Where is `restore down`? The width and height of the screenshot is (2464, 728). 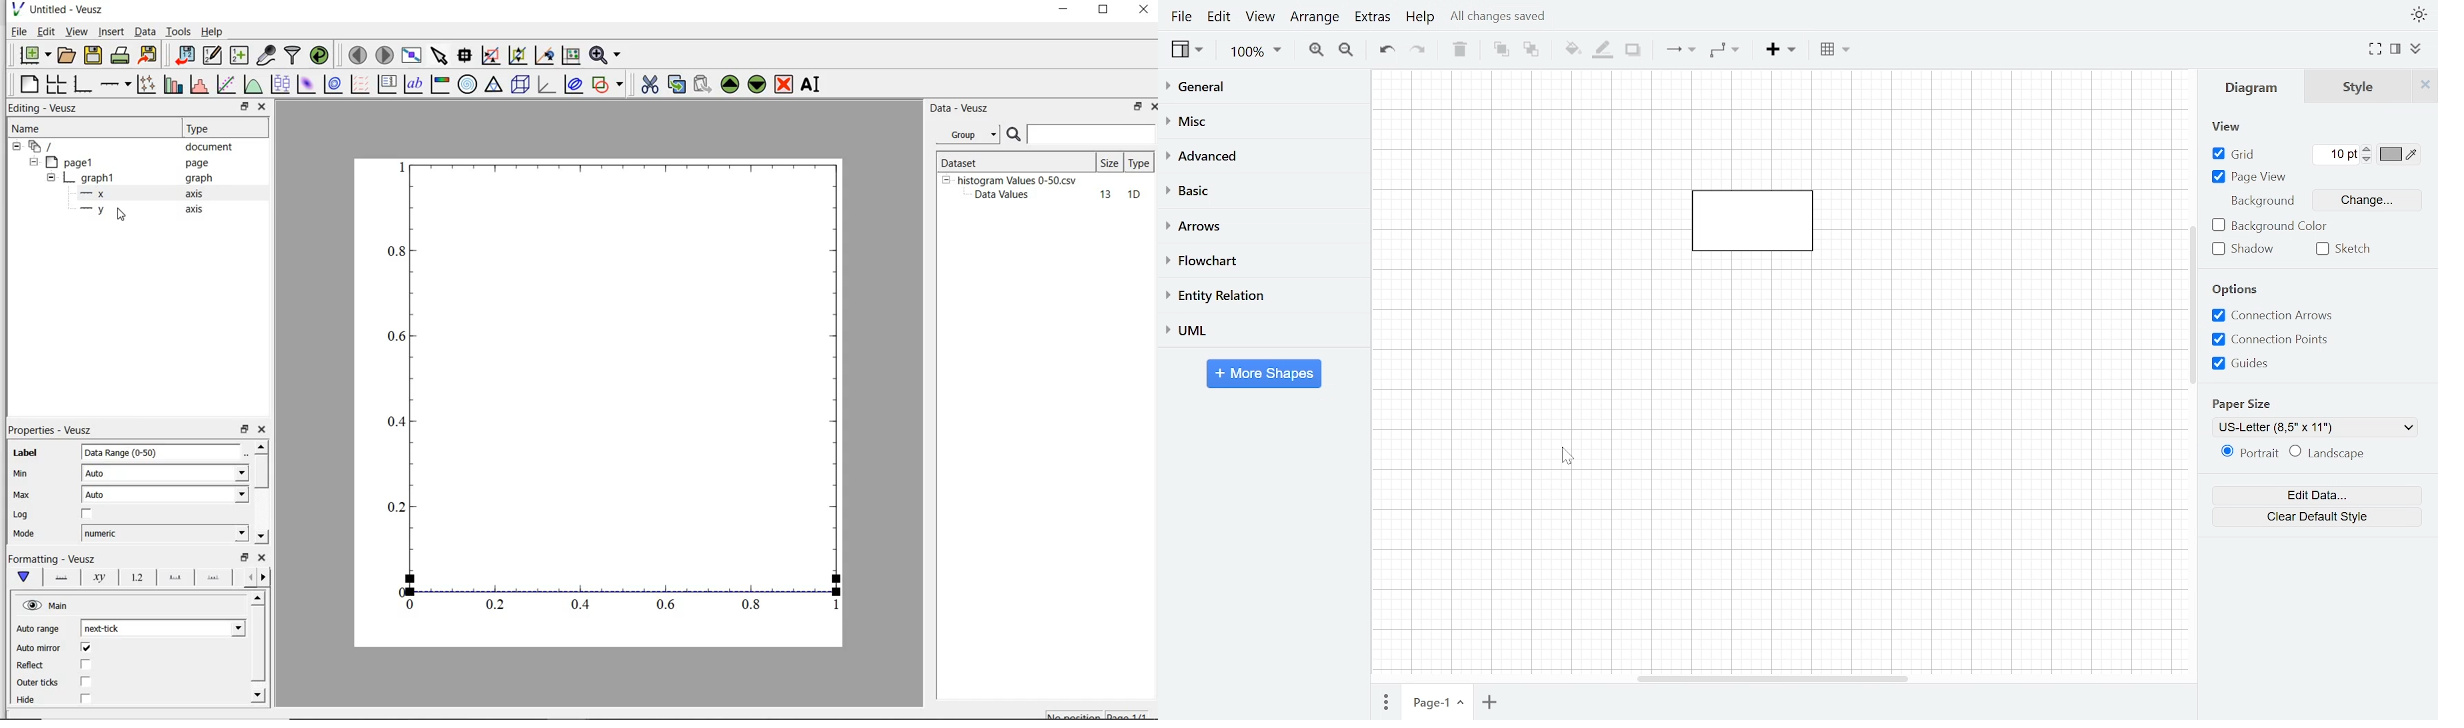 restore down is located at coordinates (245, 430).